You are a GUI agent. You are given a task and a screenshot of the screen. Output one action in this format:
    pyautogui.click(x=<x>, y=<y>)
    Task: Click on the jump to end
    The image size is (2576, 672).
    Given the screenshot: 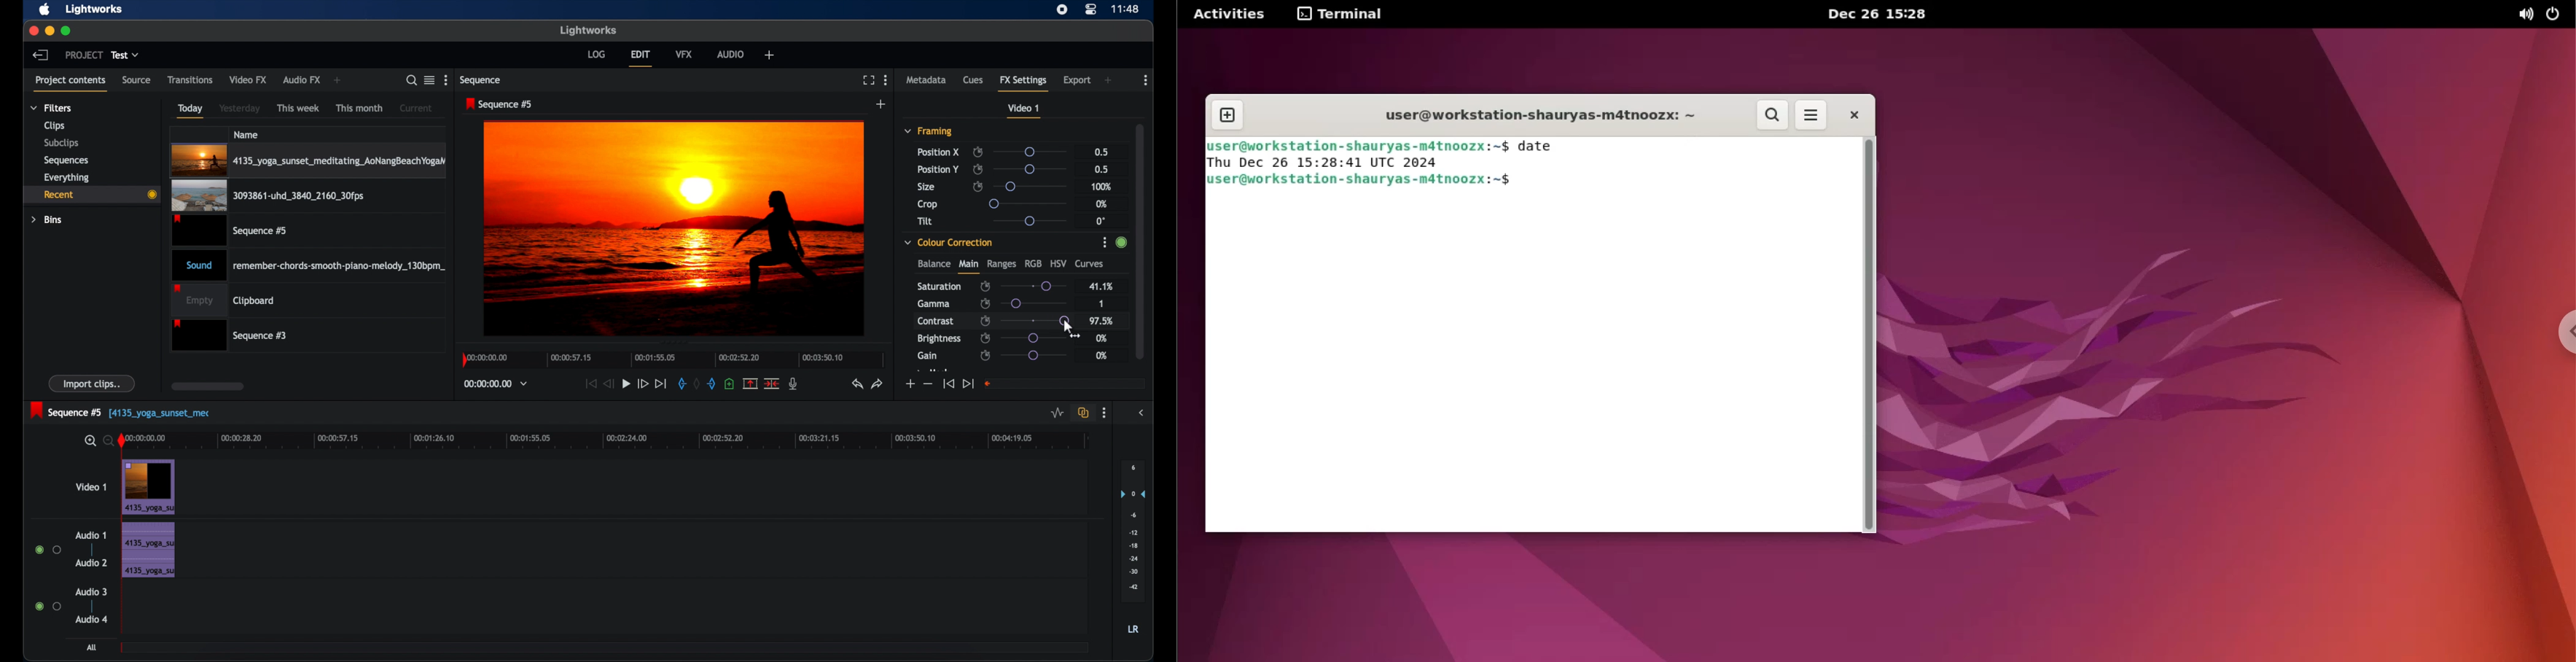 What is the action you would take?
    pyautogui.click(x=661, y=383)
    